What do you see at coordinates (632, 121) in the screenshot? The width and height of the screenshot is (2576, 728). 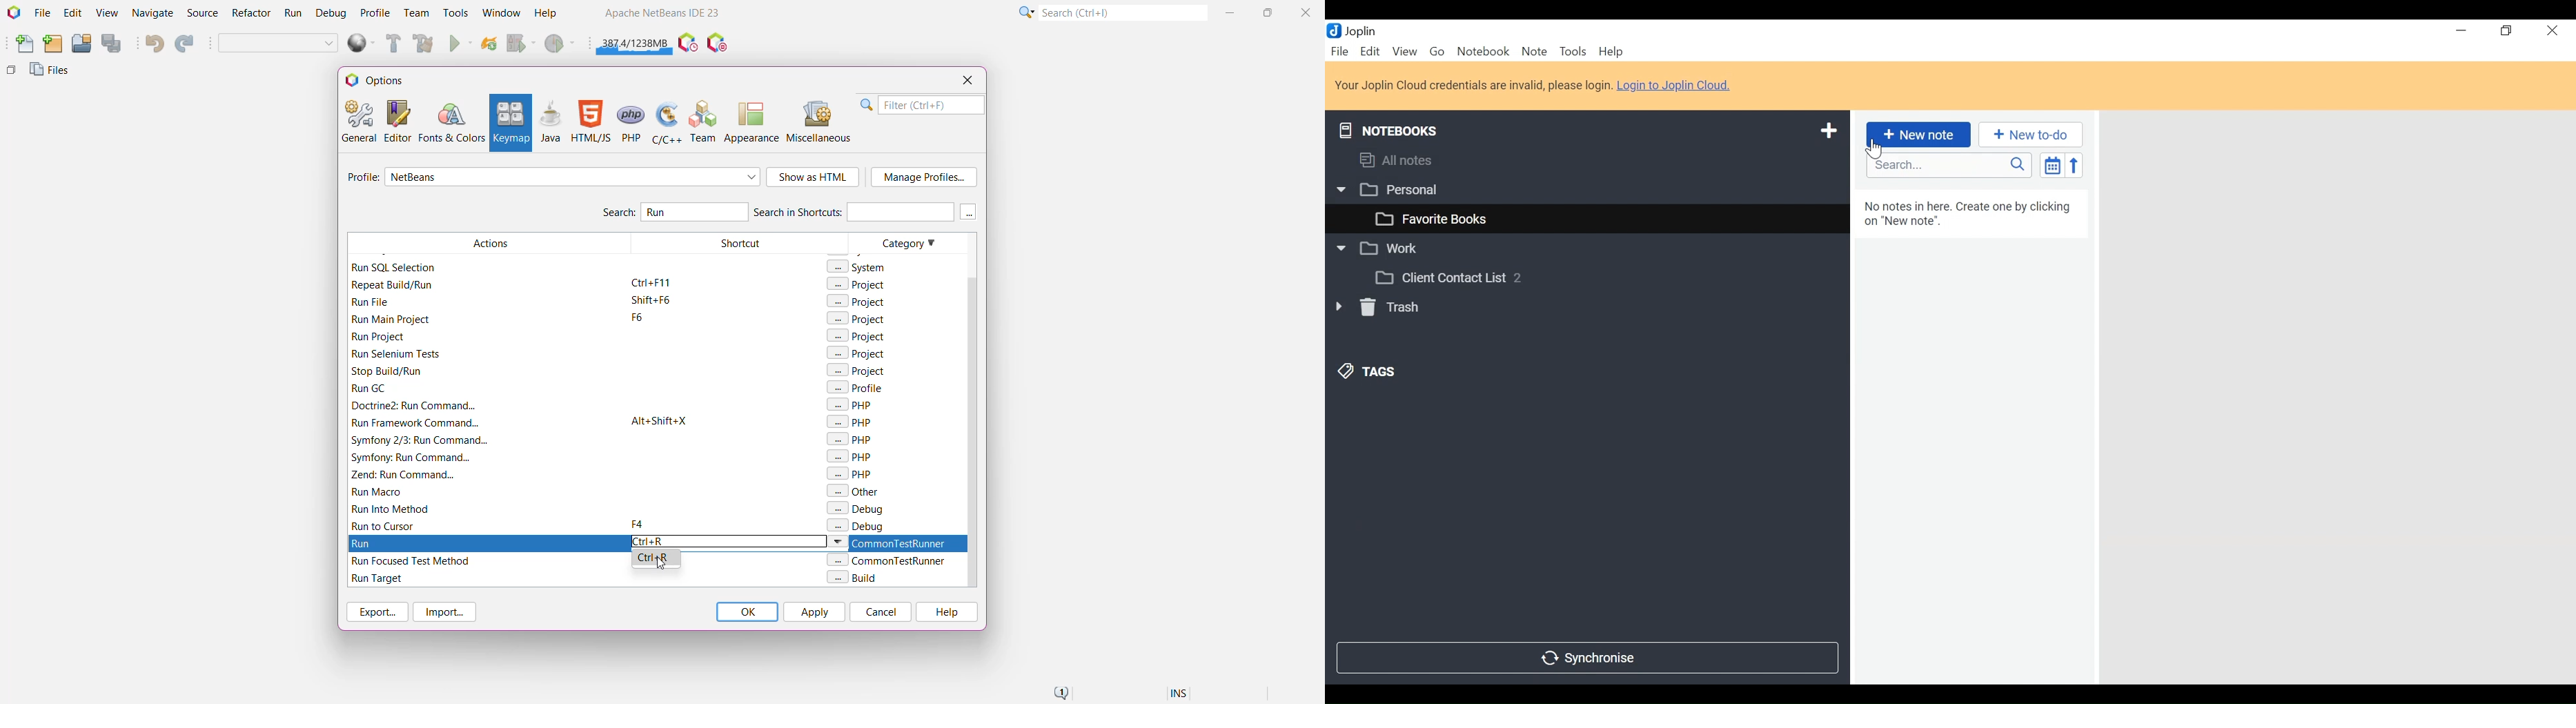 I see `PHP` at bounding box center [632, 121].